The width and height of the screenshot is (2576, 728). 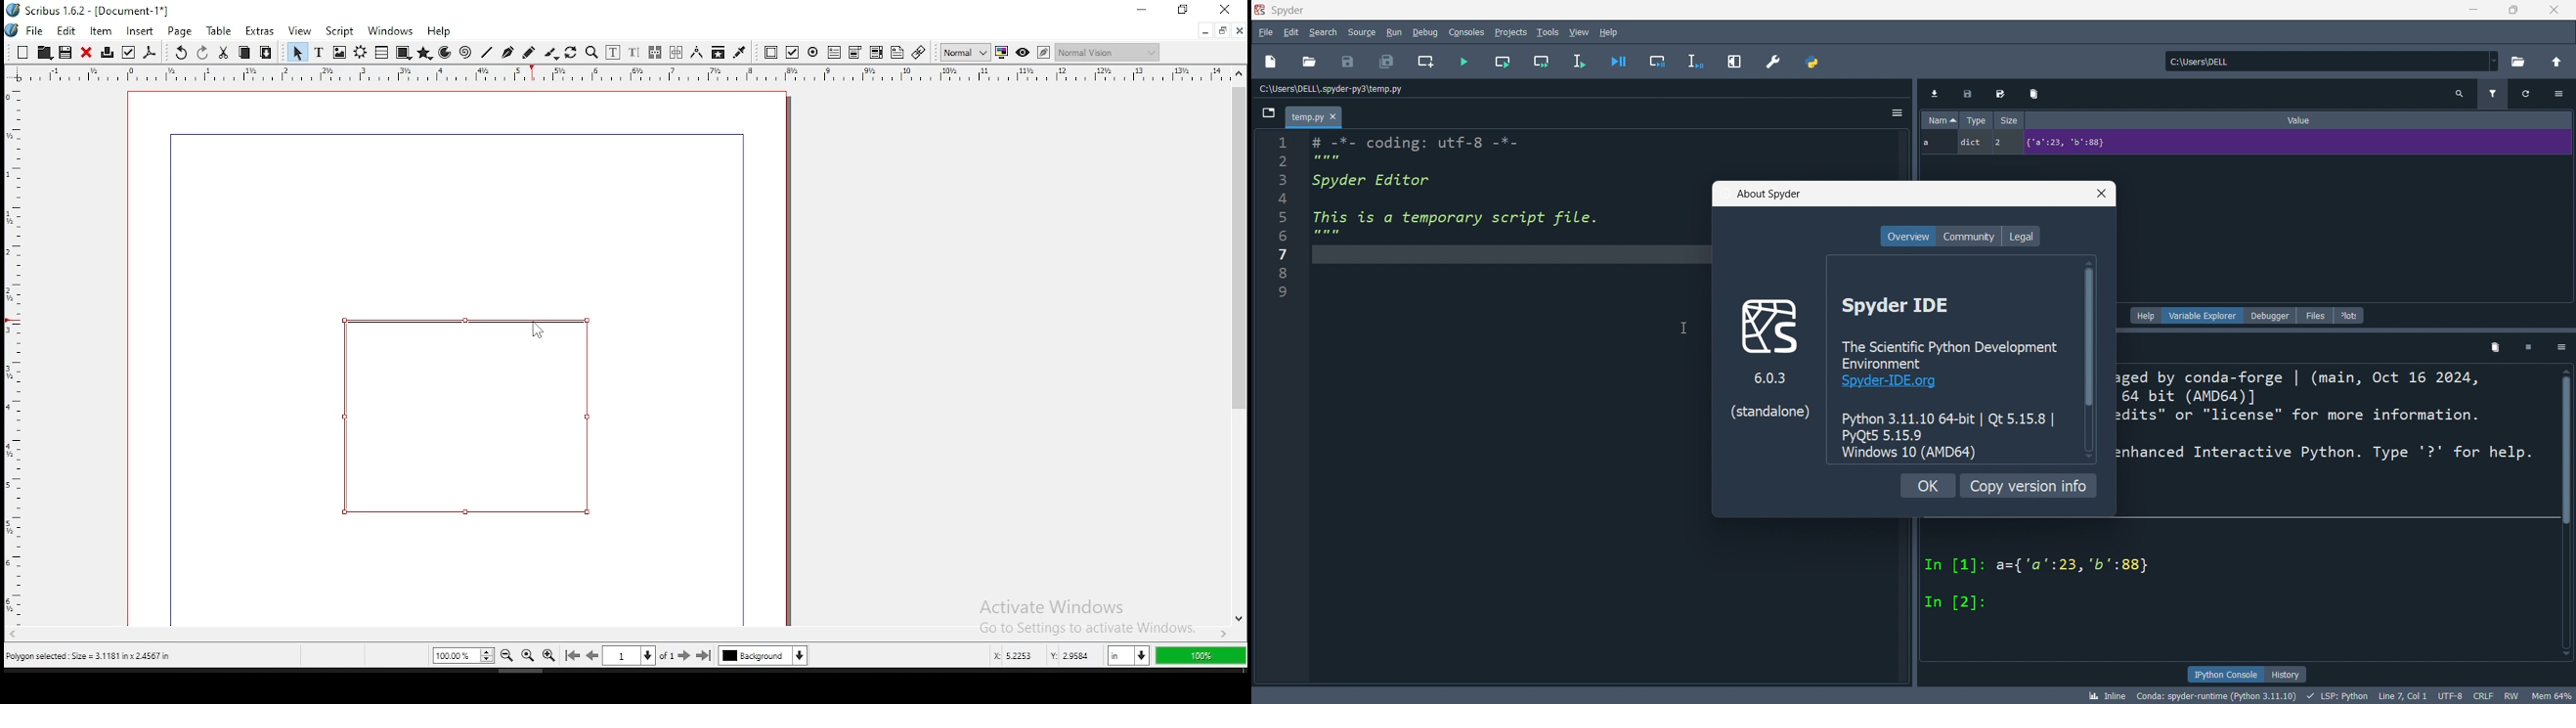 What do you see at coordinates (618, 636) in the screenshot?
I see `scroll bar` at bounding box center [618, 636].